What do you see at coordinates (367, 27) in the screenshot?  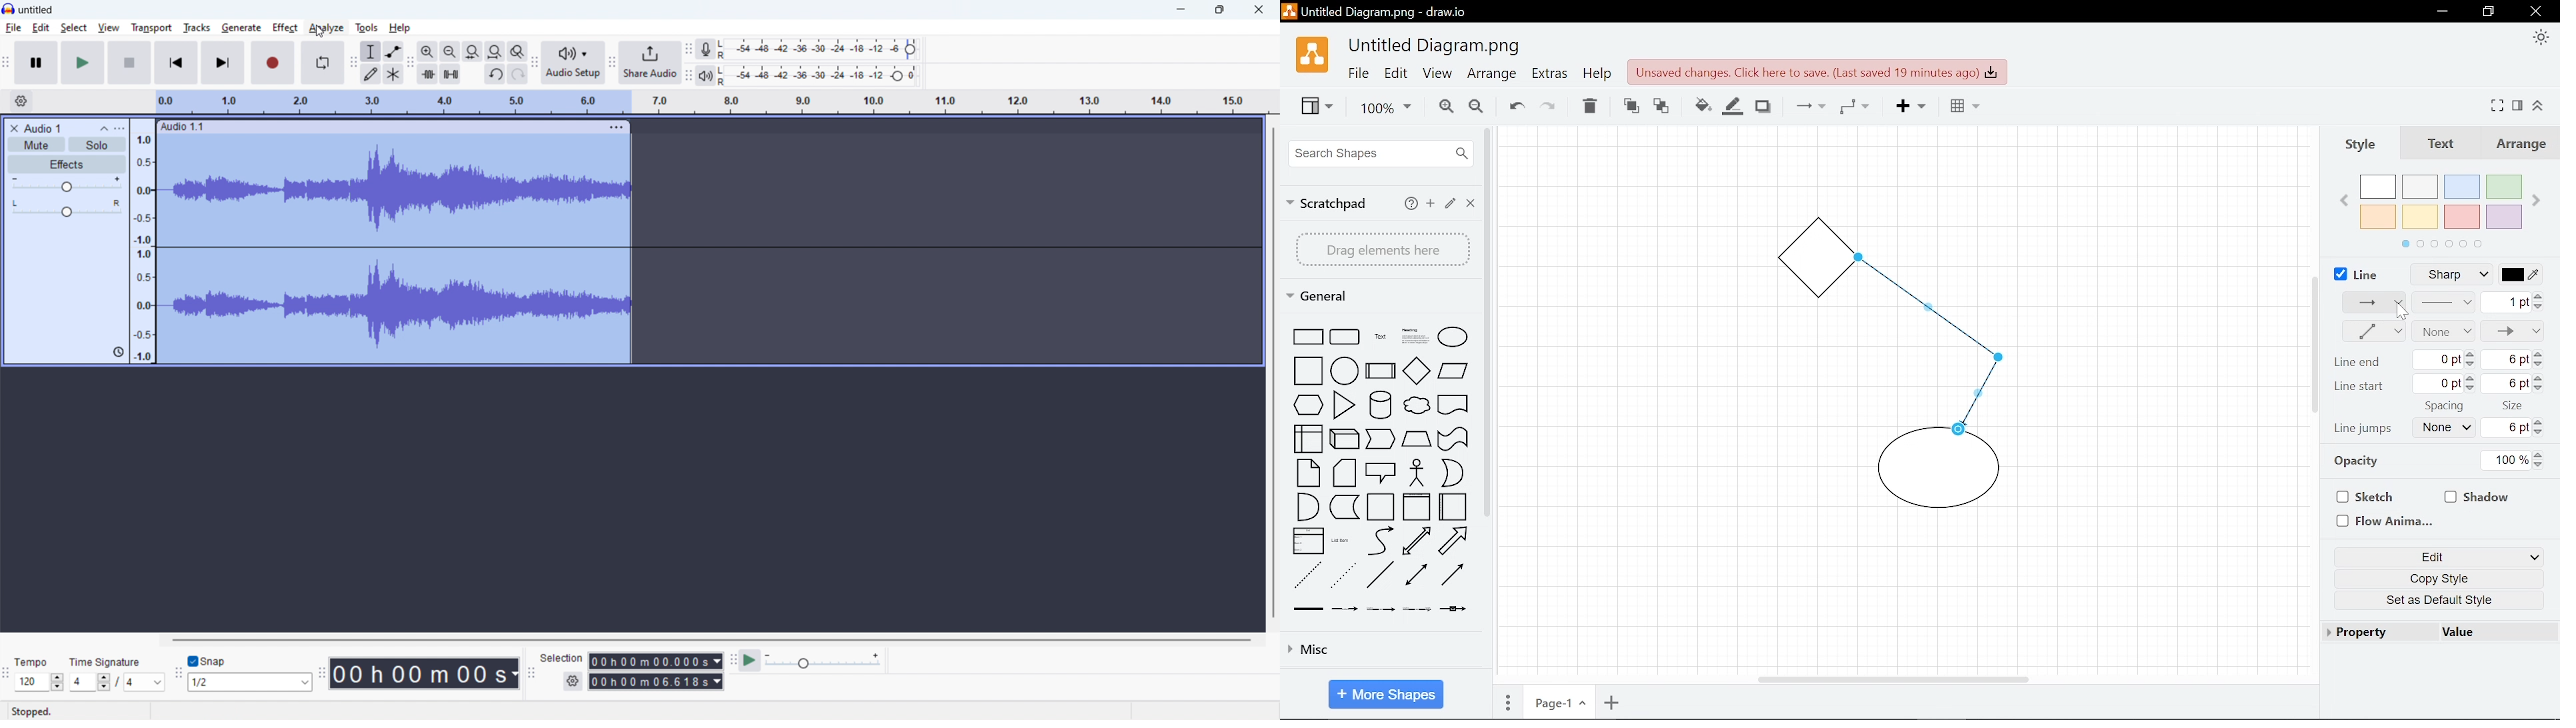 I see `tools` at bounding box center [367, 27].